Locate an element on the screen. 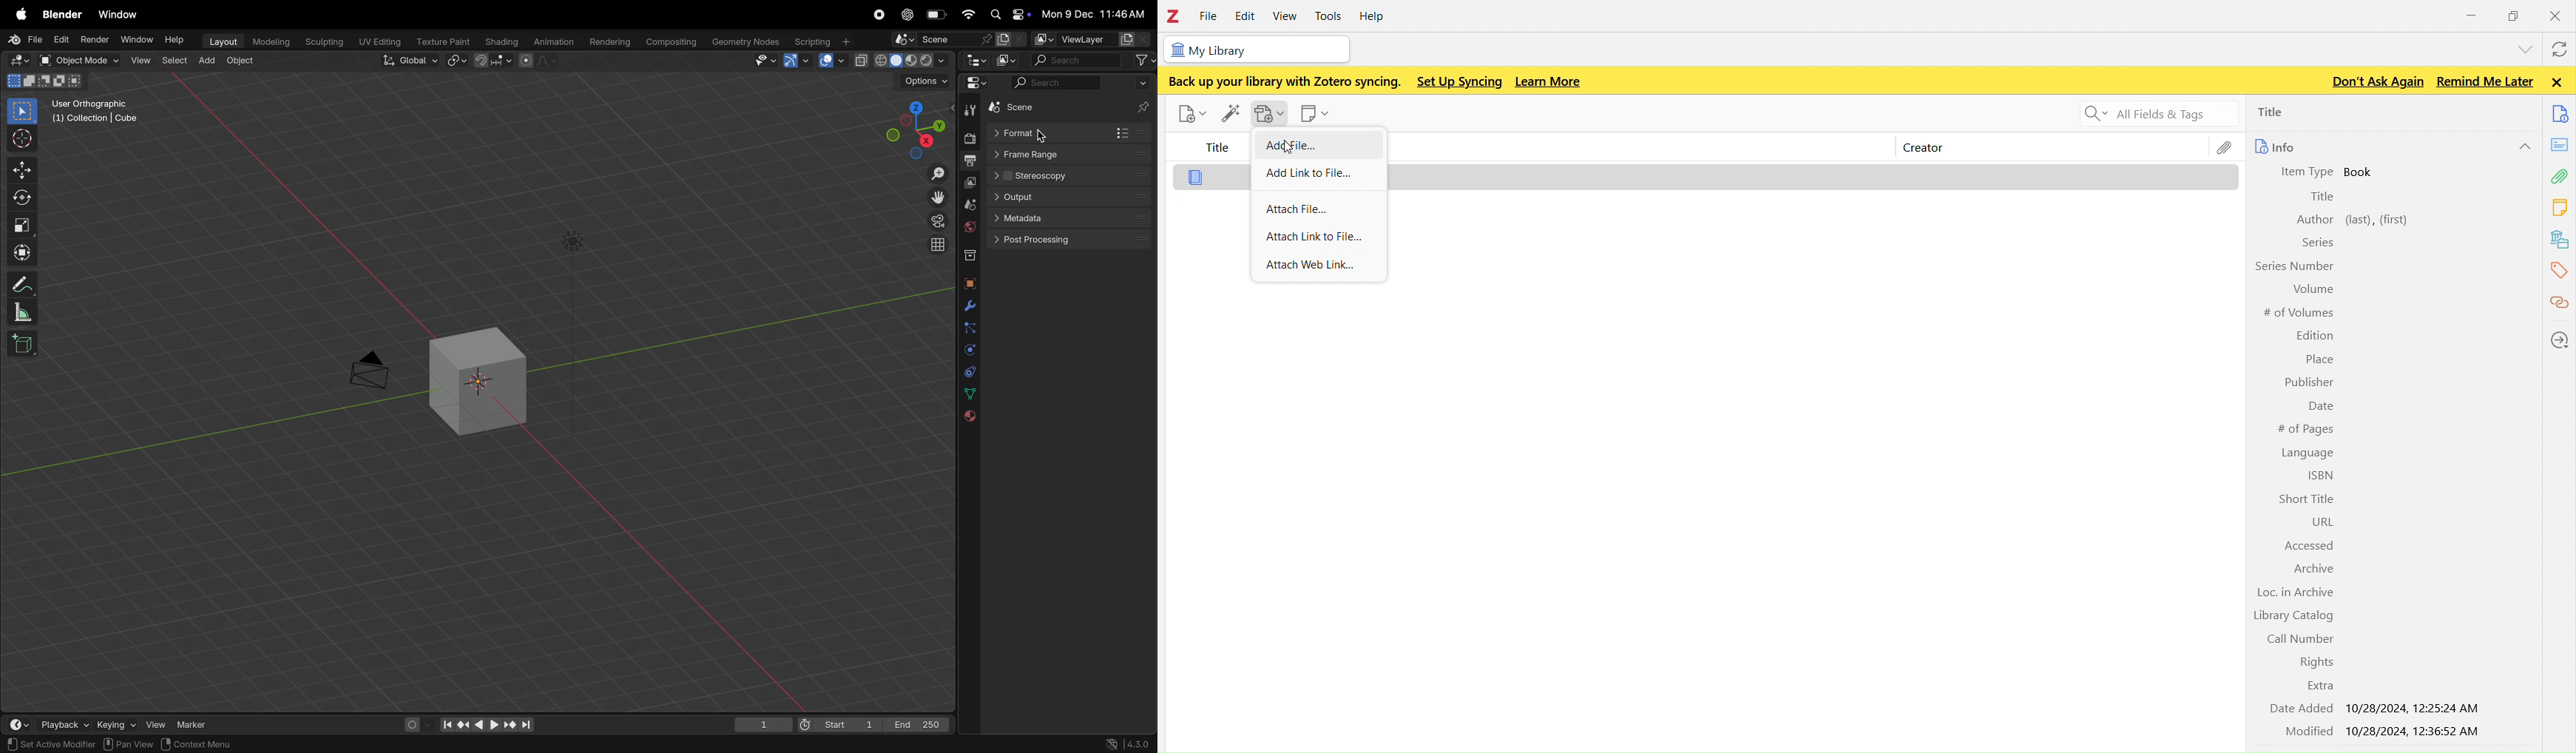  documents is located at coordinates (2562, 114).